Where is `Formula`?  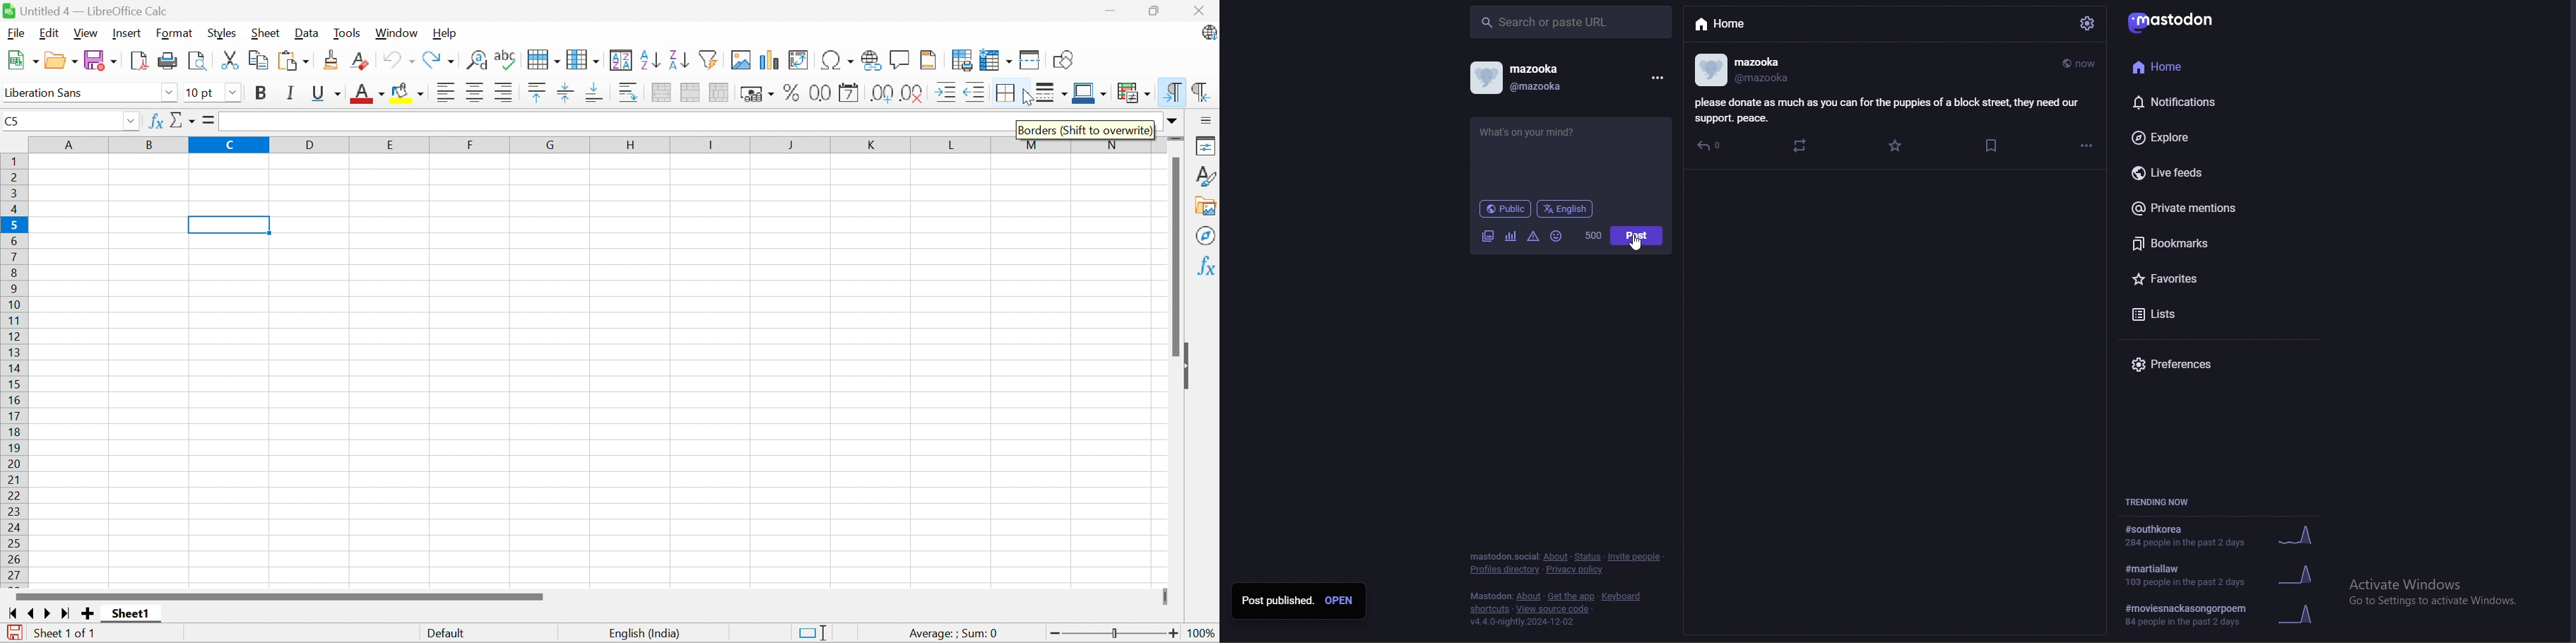
Formula is located at coordinates (207, 119).